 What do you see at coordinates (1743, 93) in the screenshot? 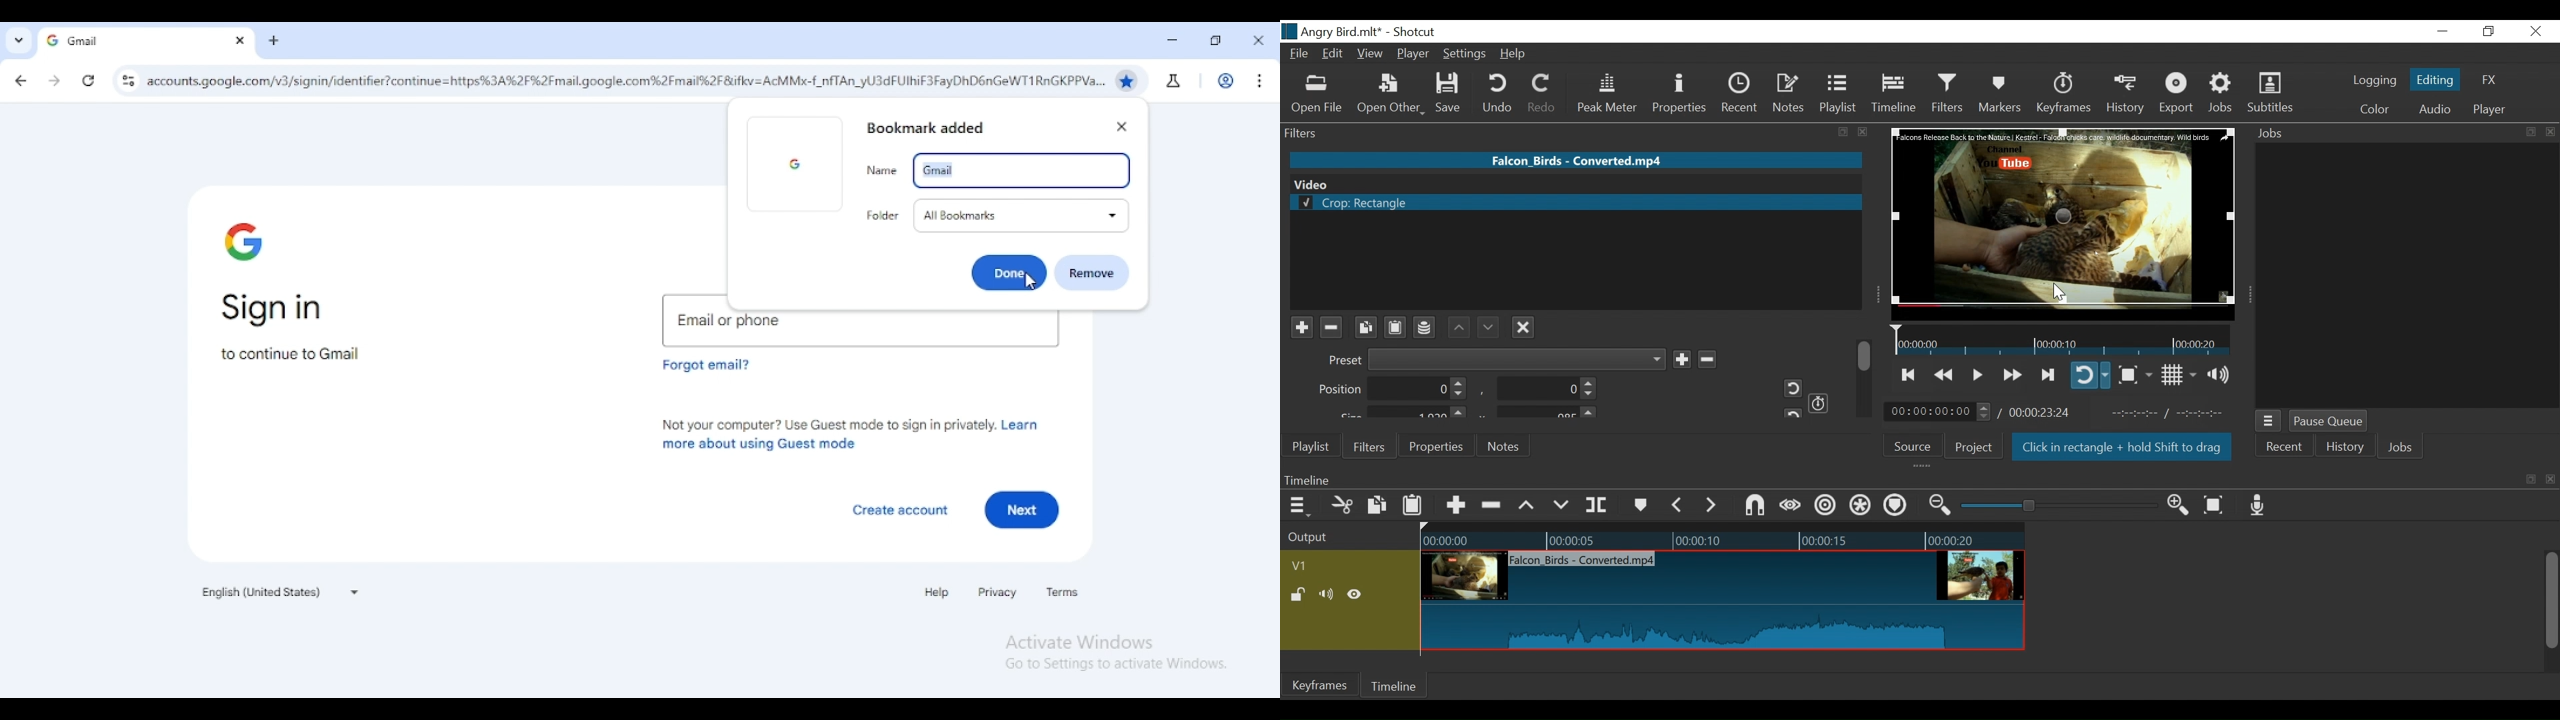
I see `Recent` at bounding box center [1743, 93].